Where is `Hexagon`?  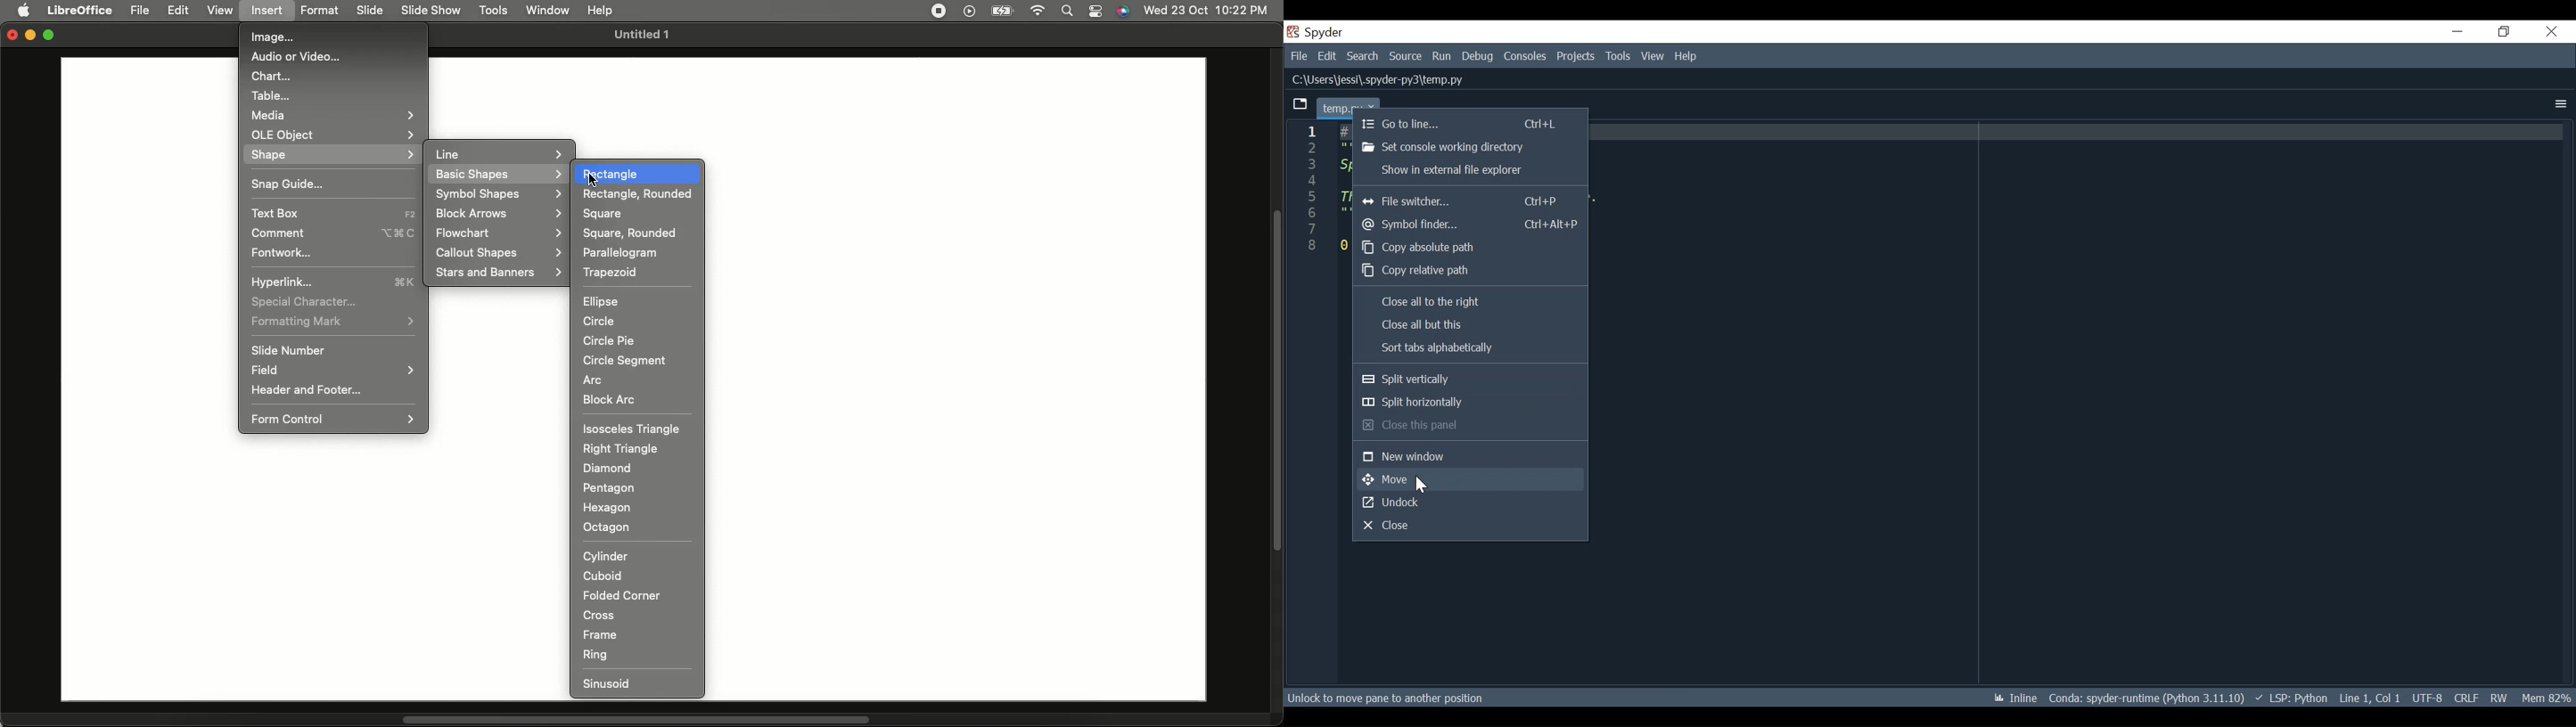
Hexagon is located at coordinates (609, 507).